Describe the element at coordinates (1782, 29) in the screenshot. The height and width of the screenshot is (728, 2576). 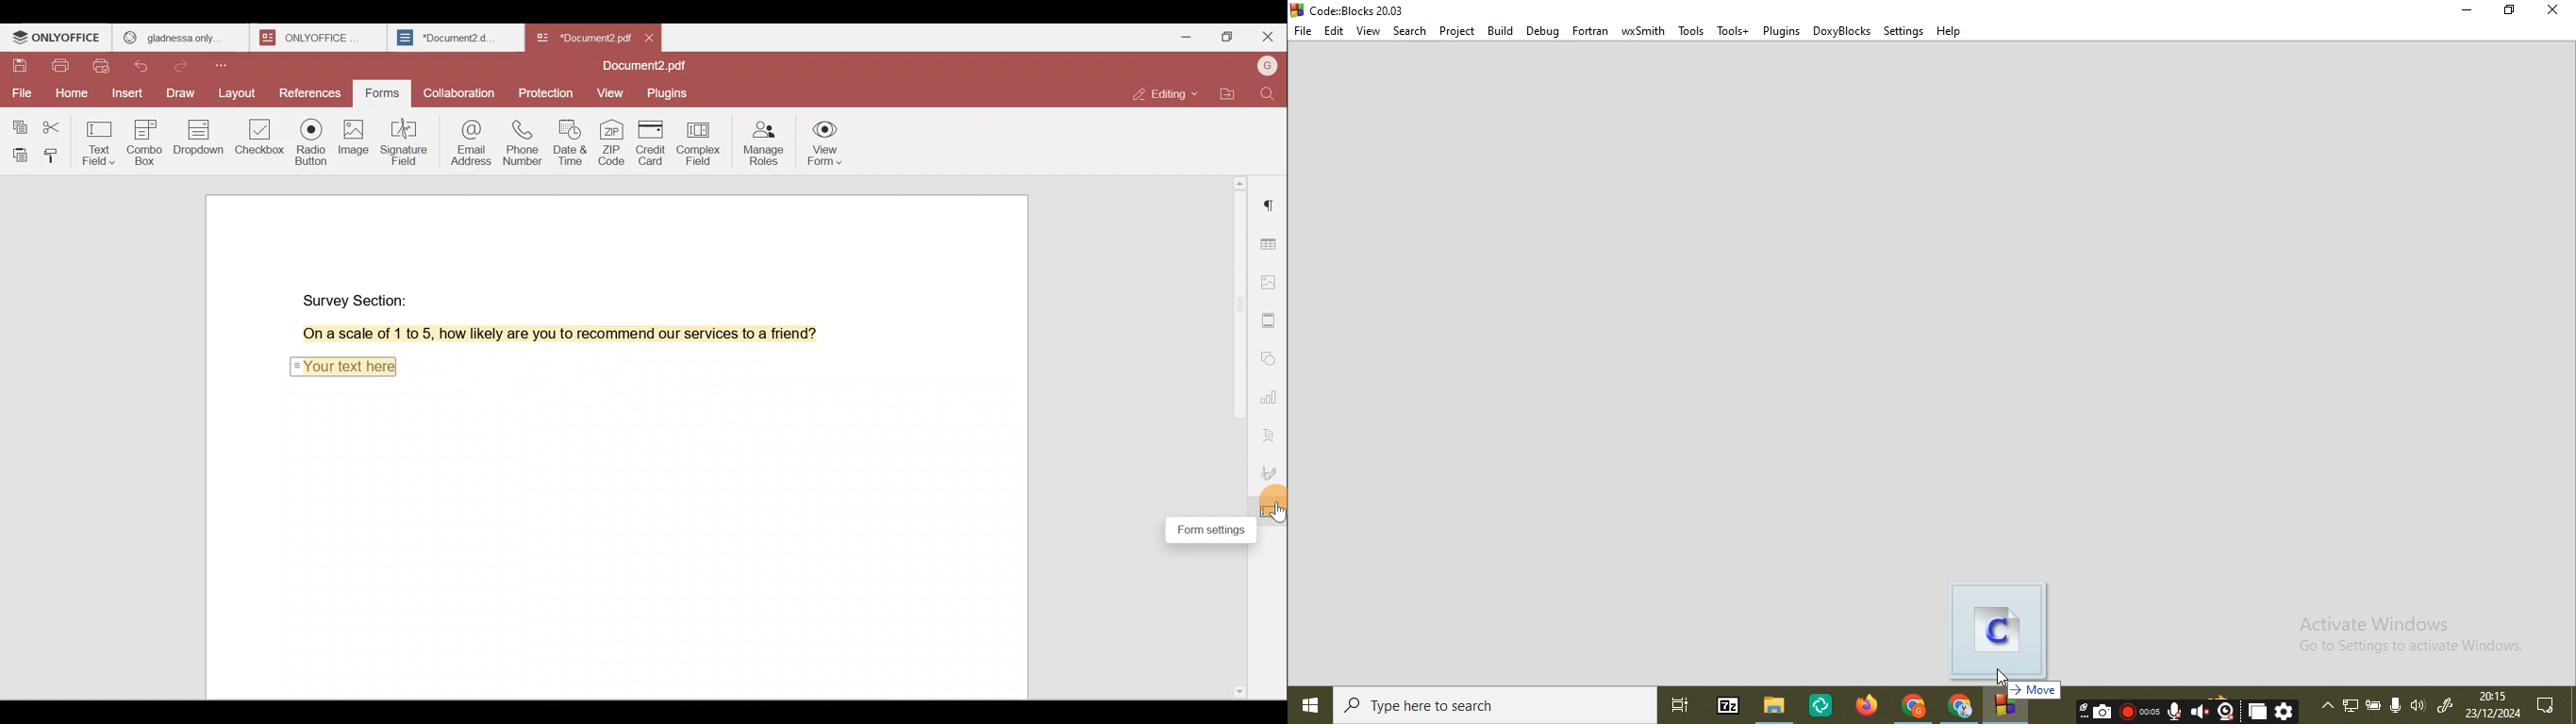
I see `Plugins ` at that location.